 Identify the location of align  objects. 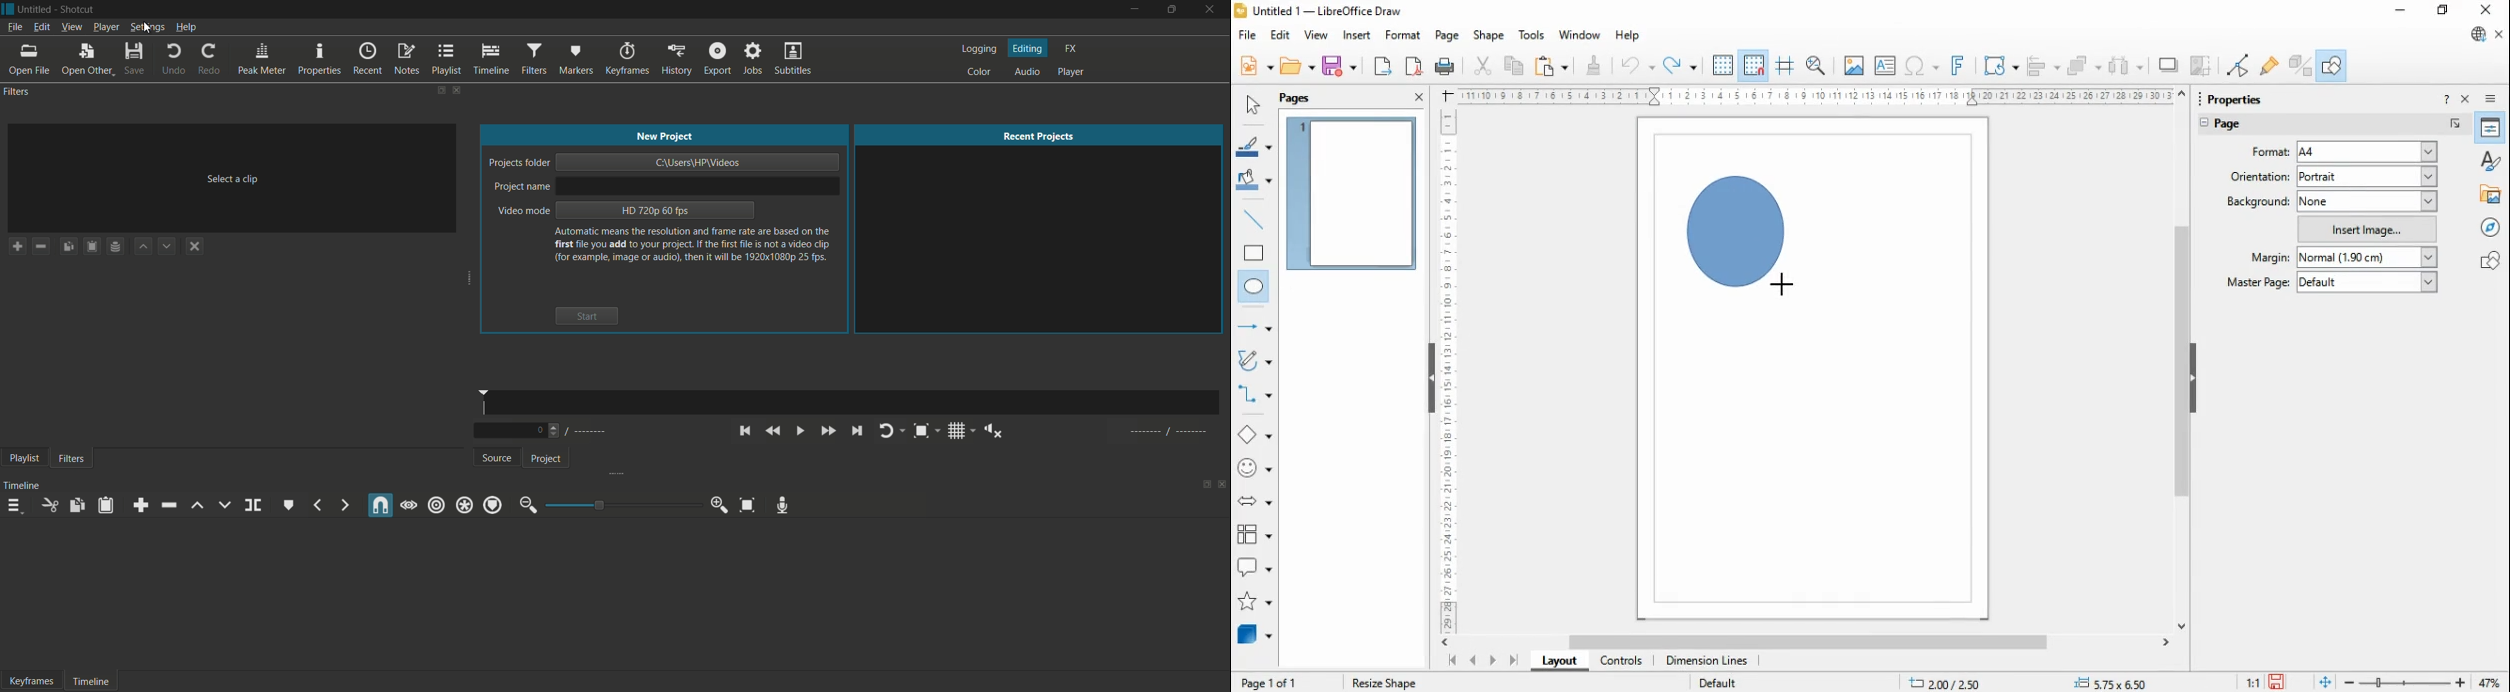
(2043, 66).